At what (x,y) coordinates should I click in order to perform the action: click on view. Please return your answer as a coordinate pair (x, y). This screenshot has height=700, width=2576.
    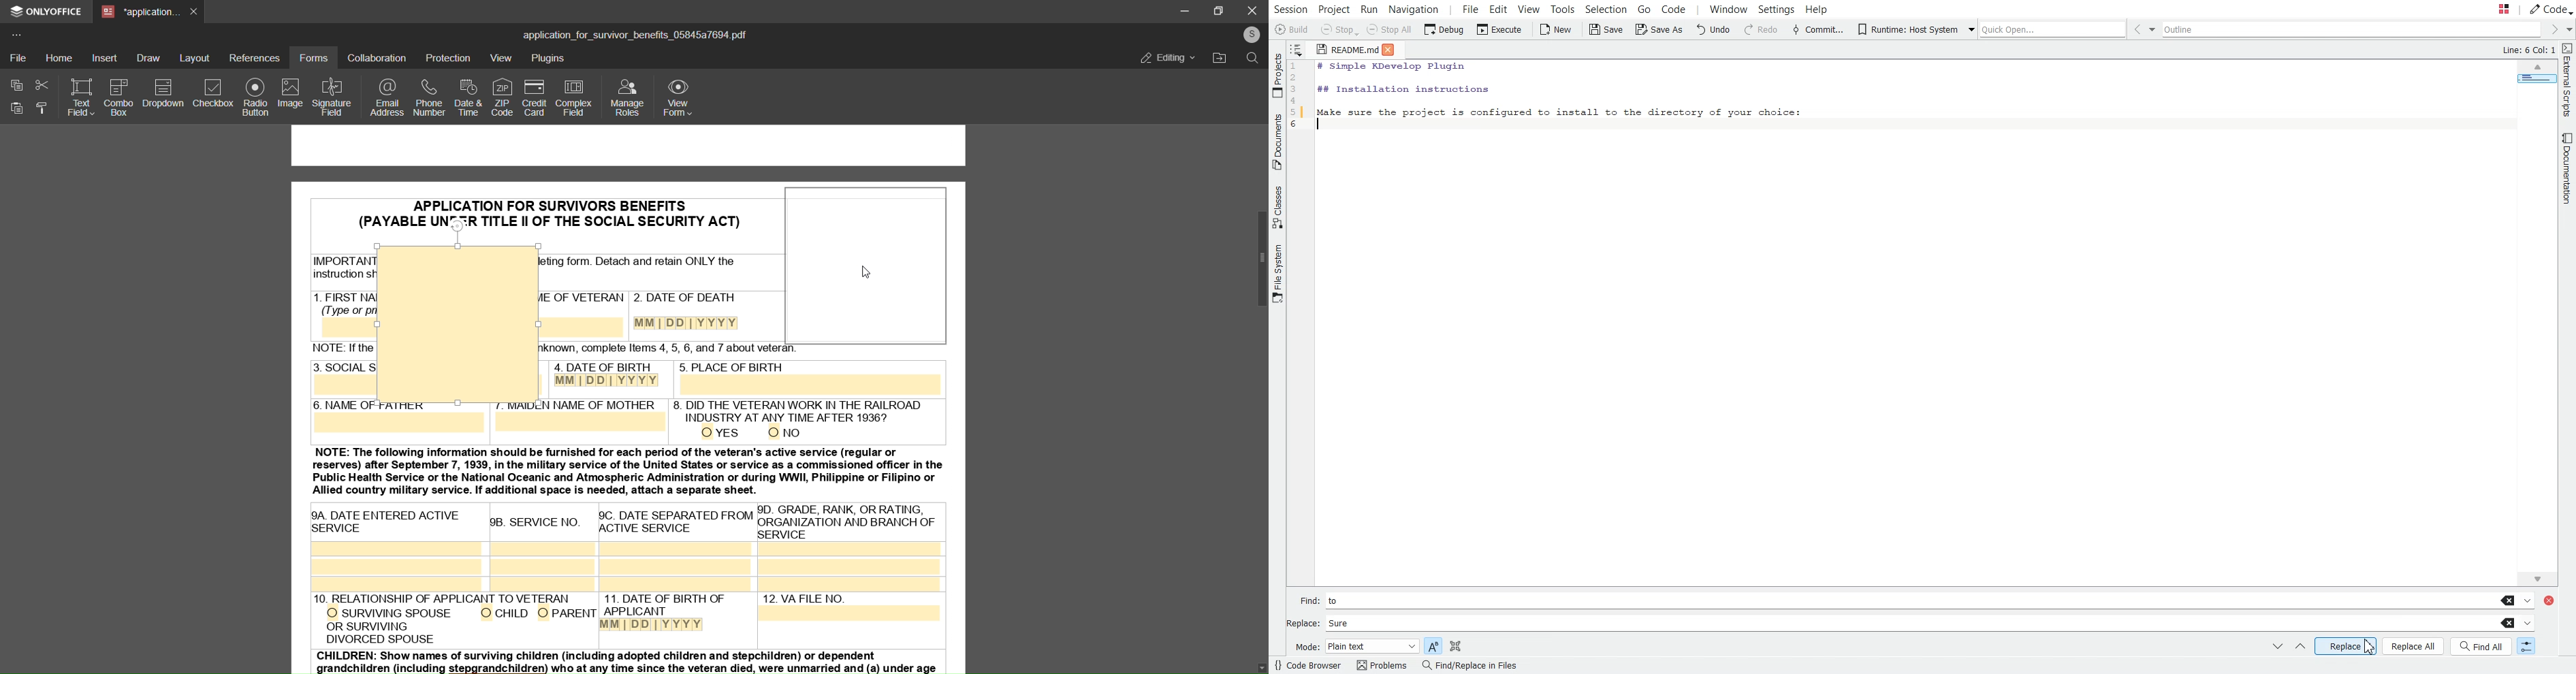
    Looking at the image, I should click on (501, 59).